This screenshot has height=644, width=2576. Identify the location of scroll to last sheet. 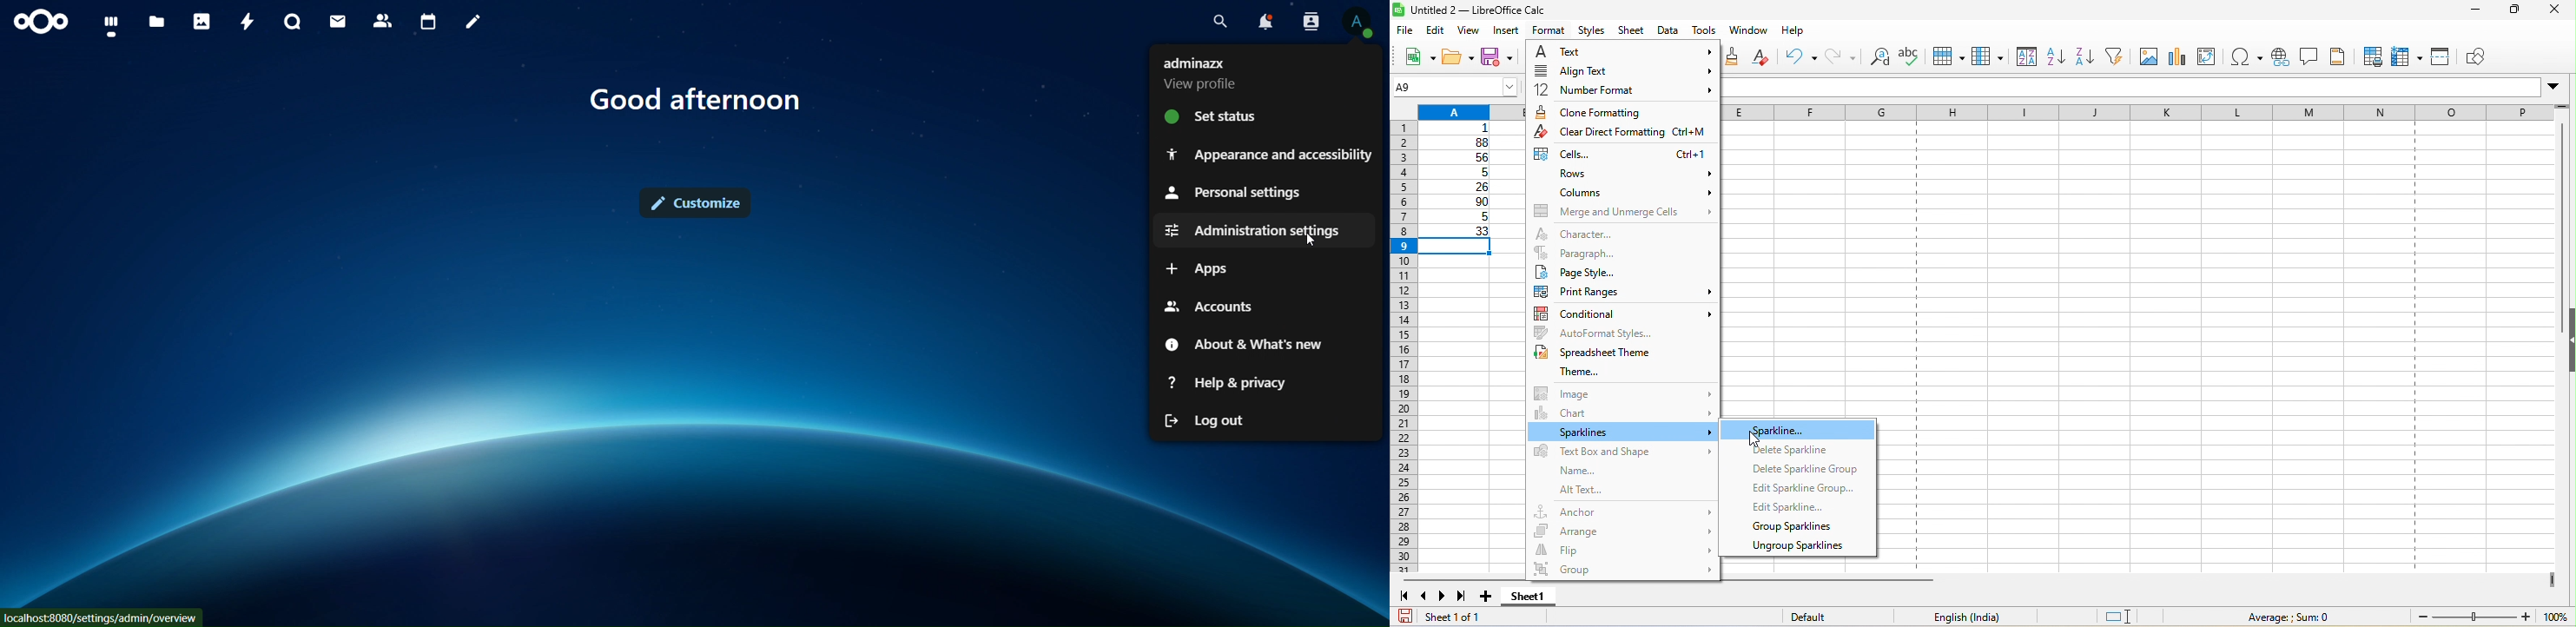
(1466, 598).